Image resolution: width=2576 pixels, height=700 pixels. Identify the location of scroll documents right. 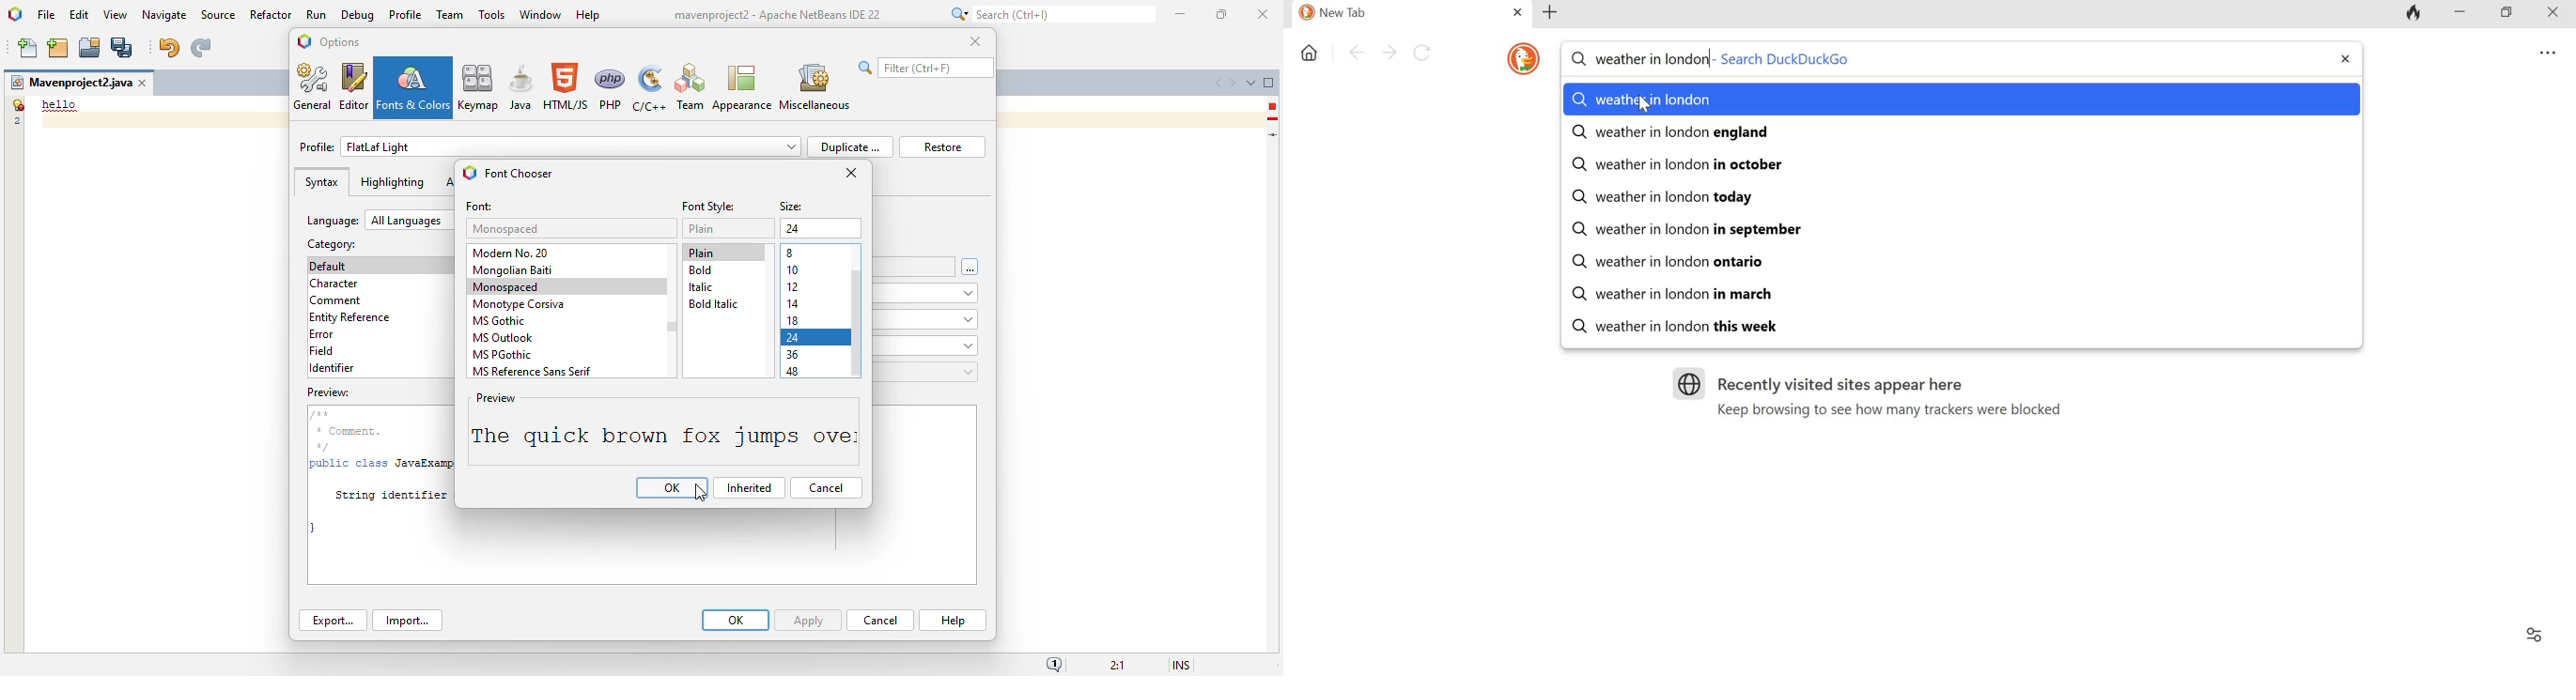
(1232, 84).